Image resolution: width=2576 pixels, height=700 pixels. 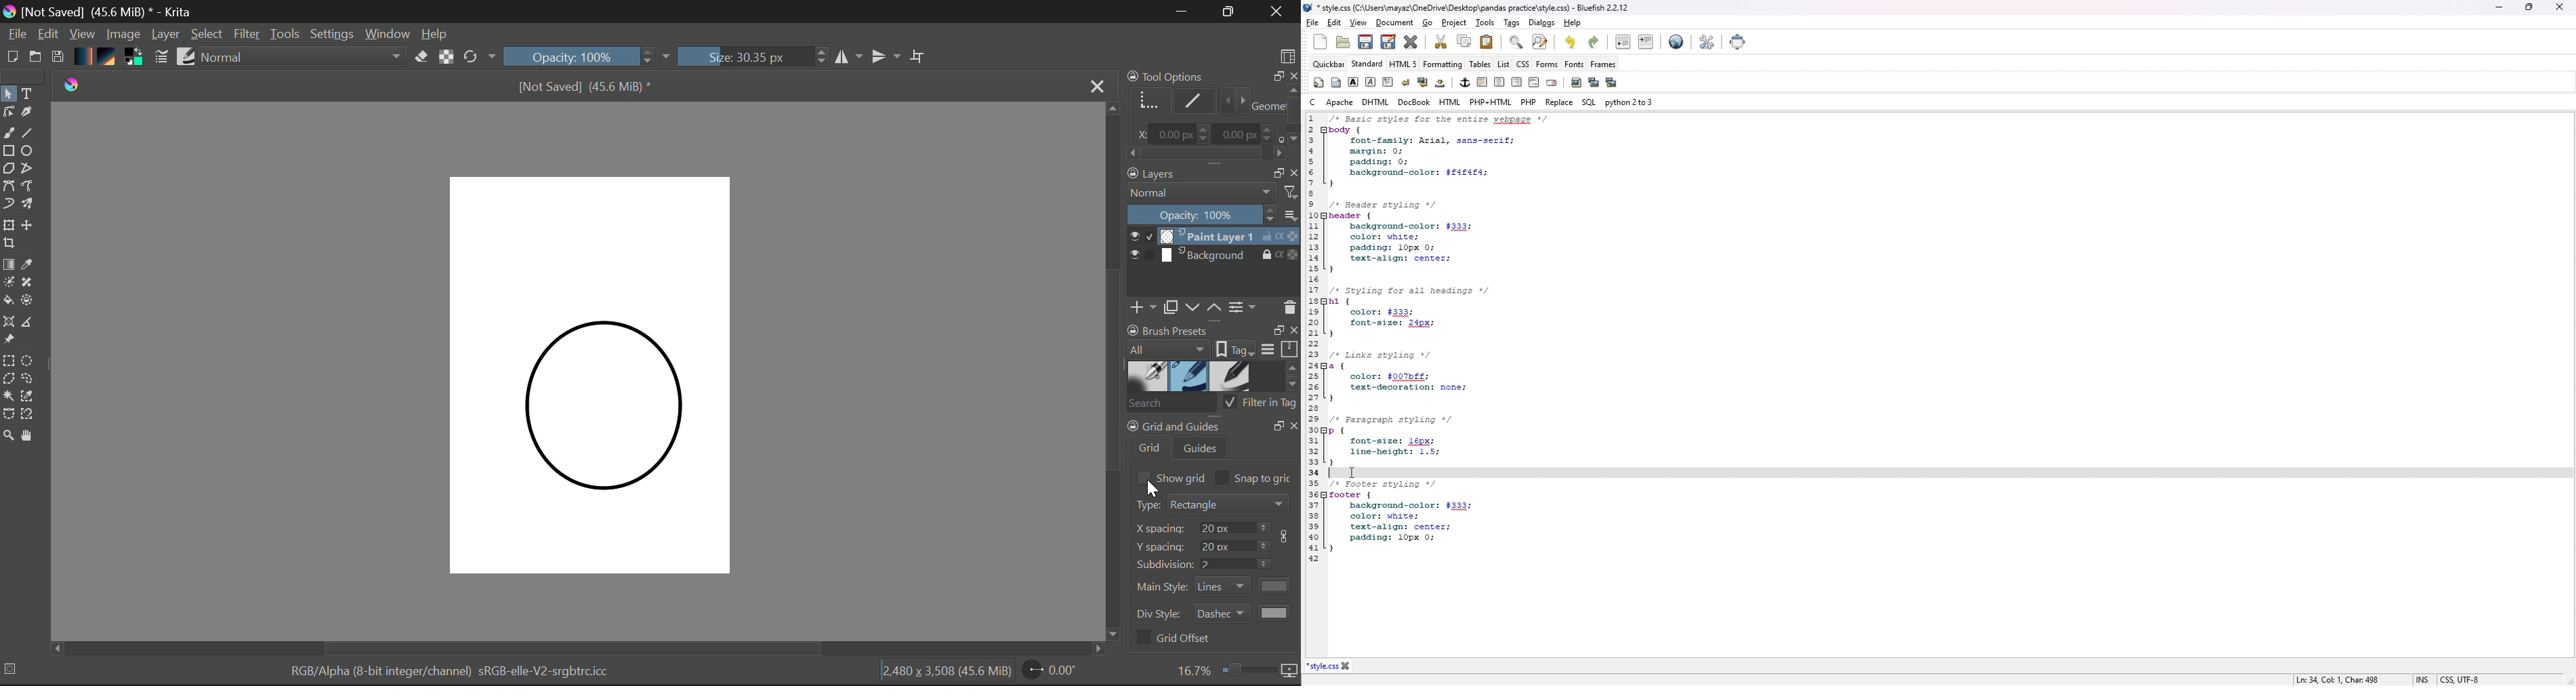 What do you see at coordinates (1573, 23) in the screenshot?
I see `help` at bounding box center [1573, 23].